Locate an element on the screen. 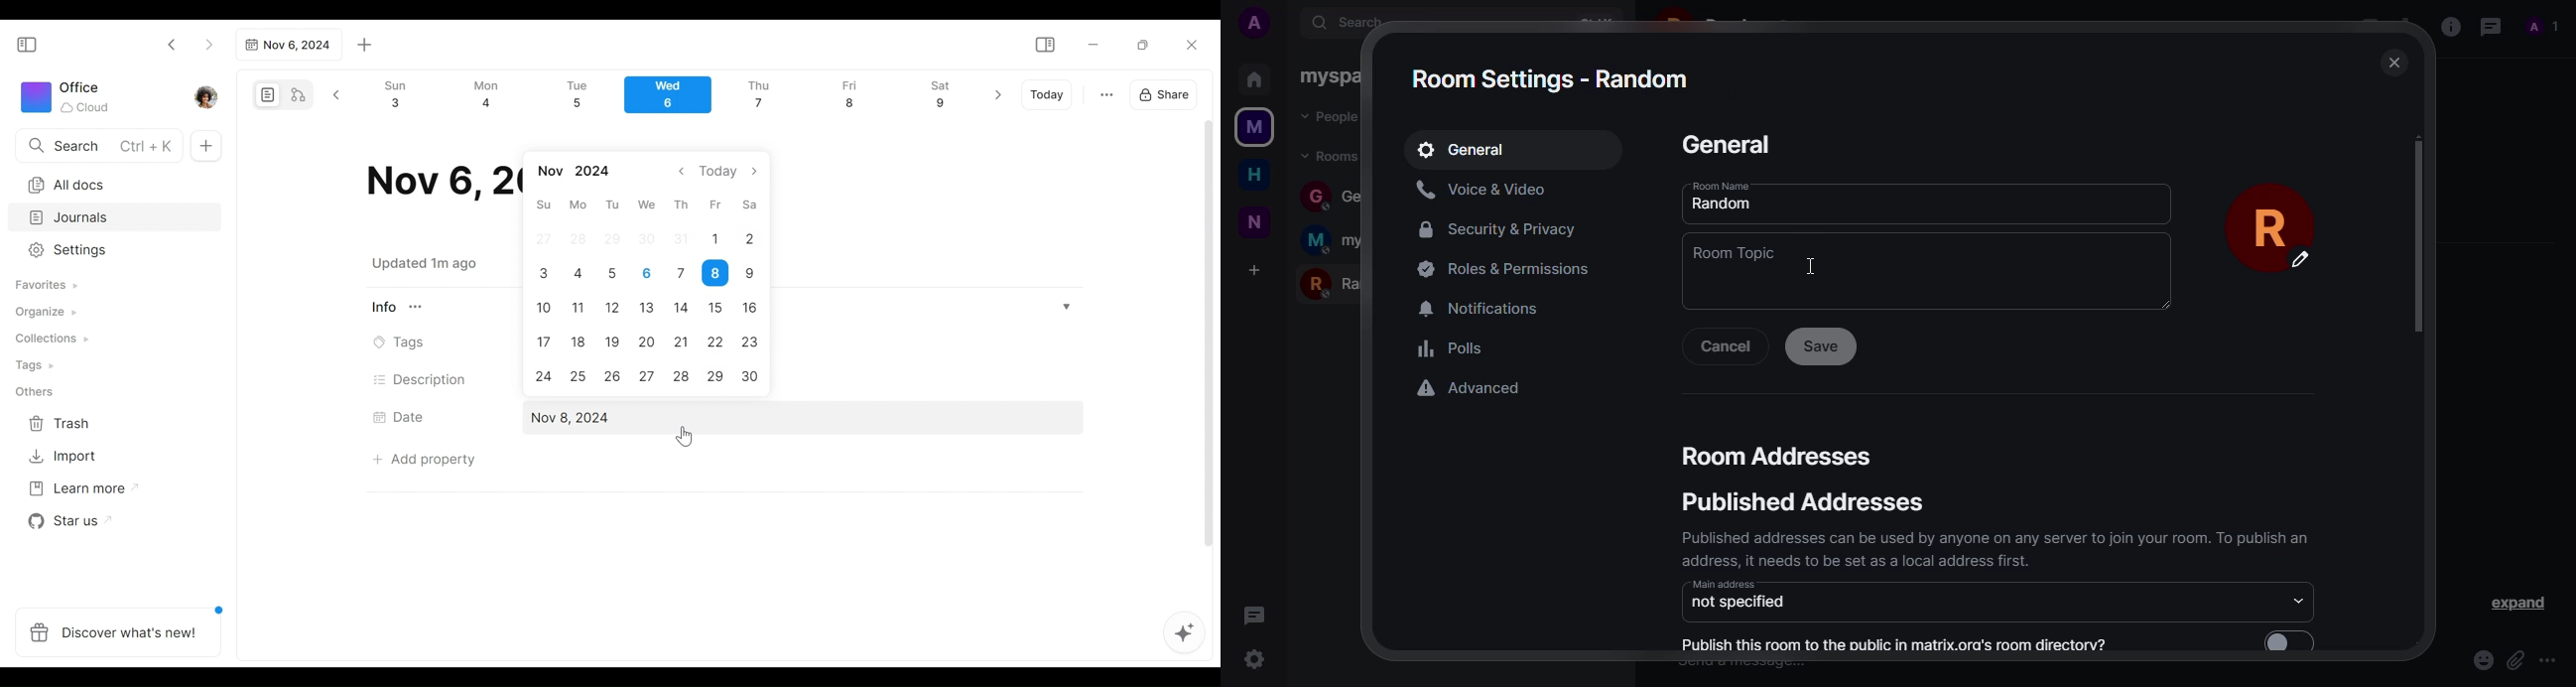 The height and width of the screenshot is (700, 2576). rooms is located at coordinates (1333, 155).